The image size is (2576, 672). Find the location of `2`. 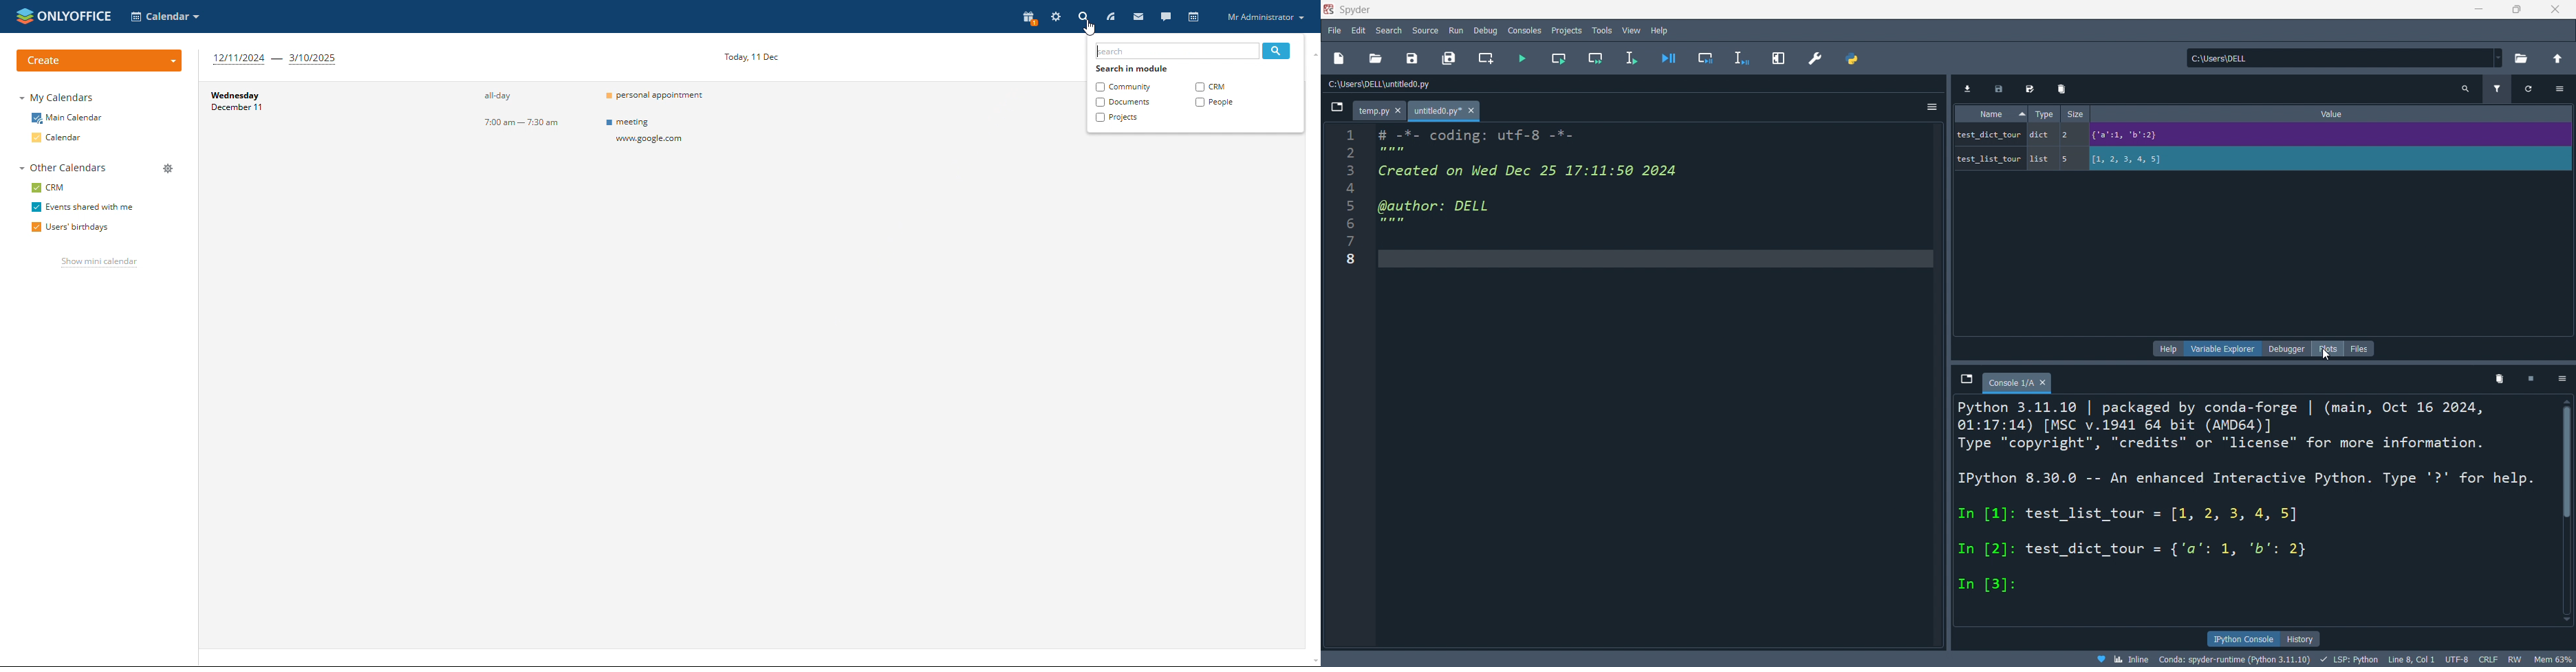

2 is located at coordinates (2068, 135).